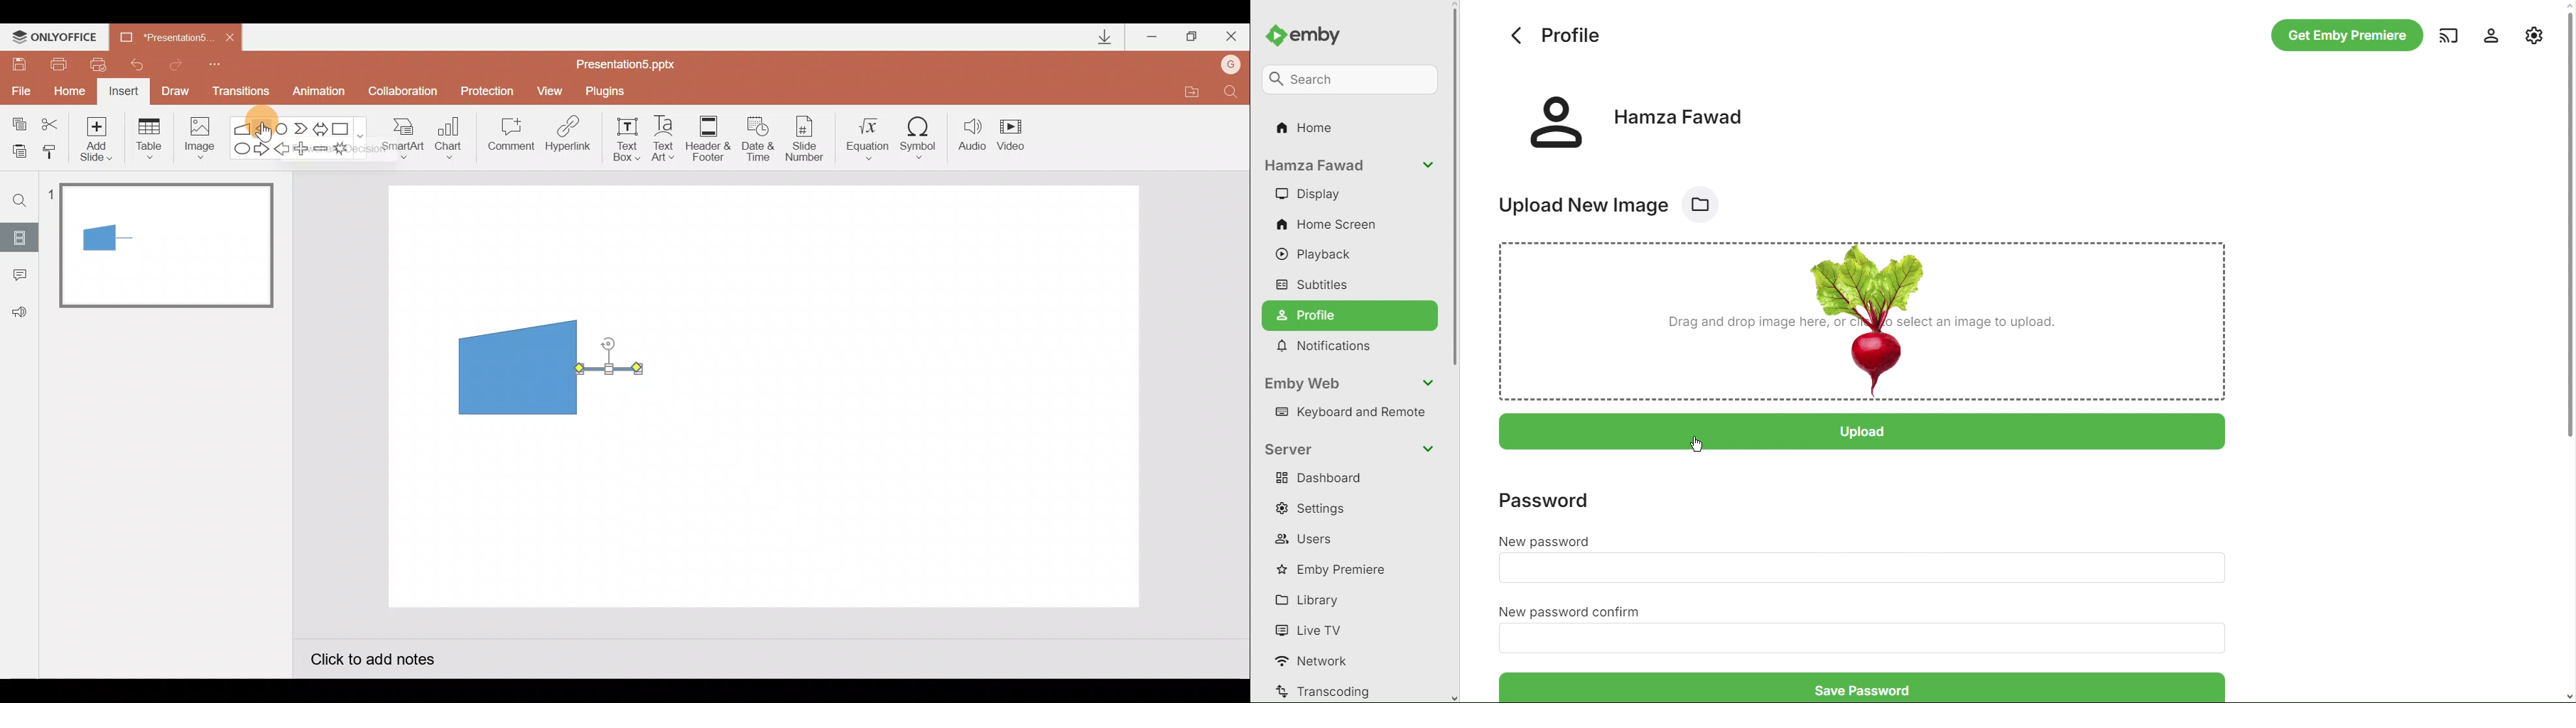 The image size is (2576, 728). I want to click on Downloads, so click(1103, 38).